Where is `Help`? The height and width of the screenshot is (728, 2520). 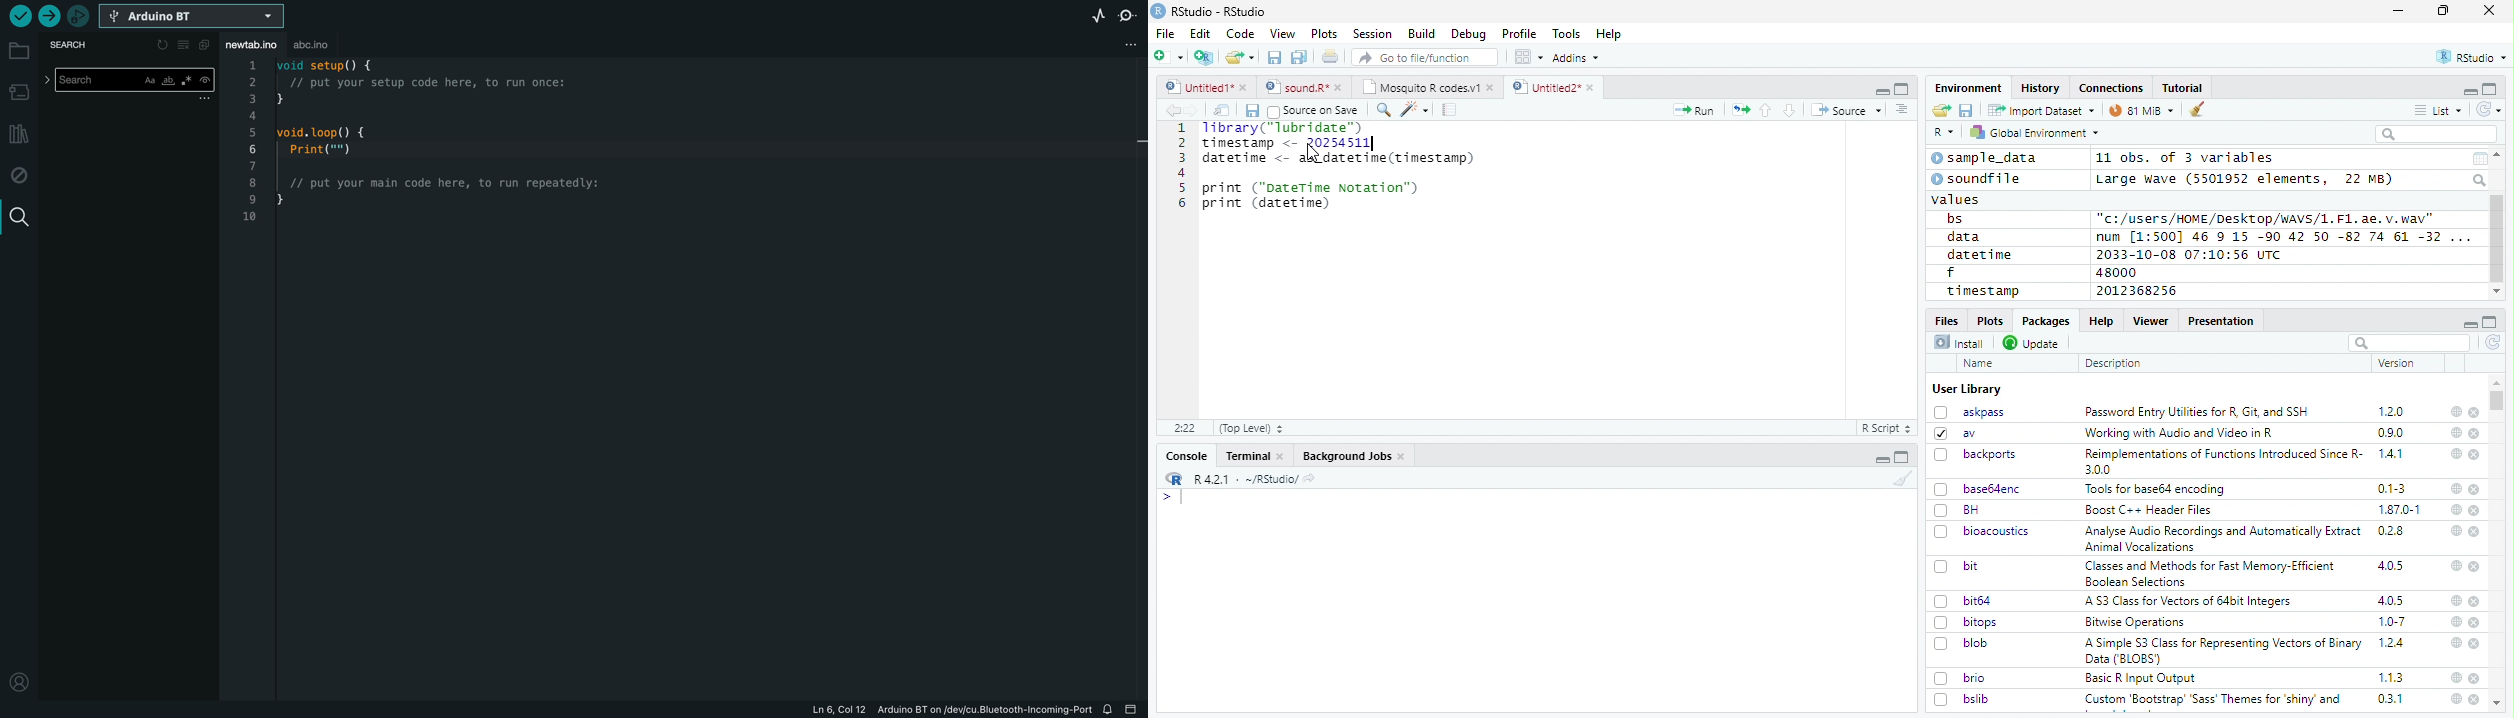
Help is located at coordinates (1609, 35).